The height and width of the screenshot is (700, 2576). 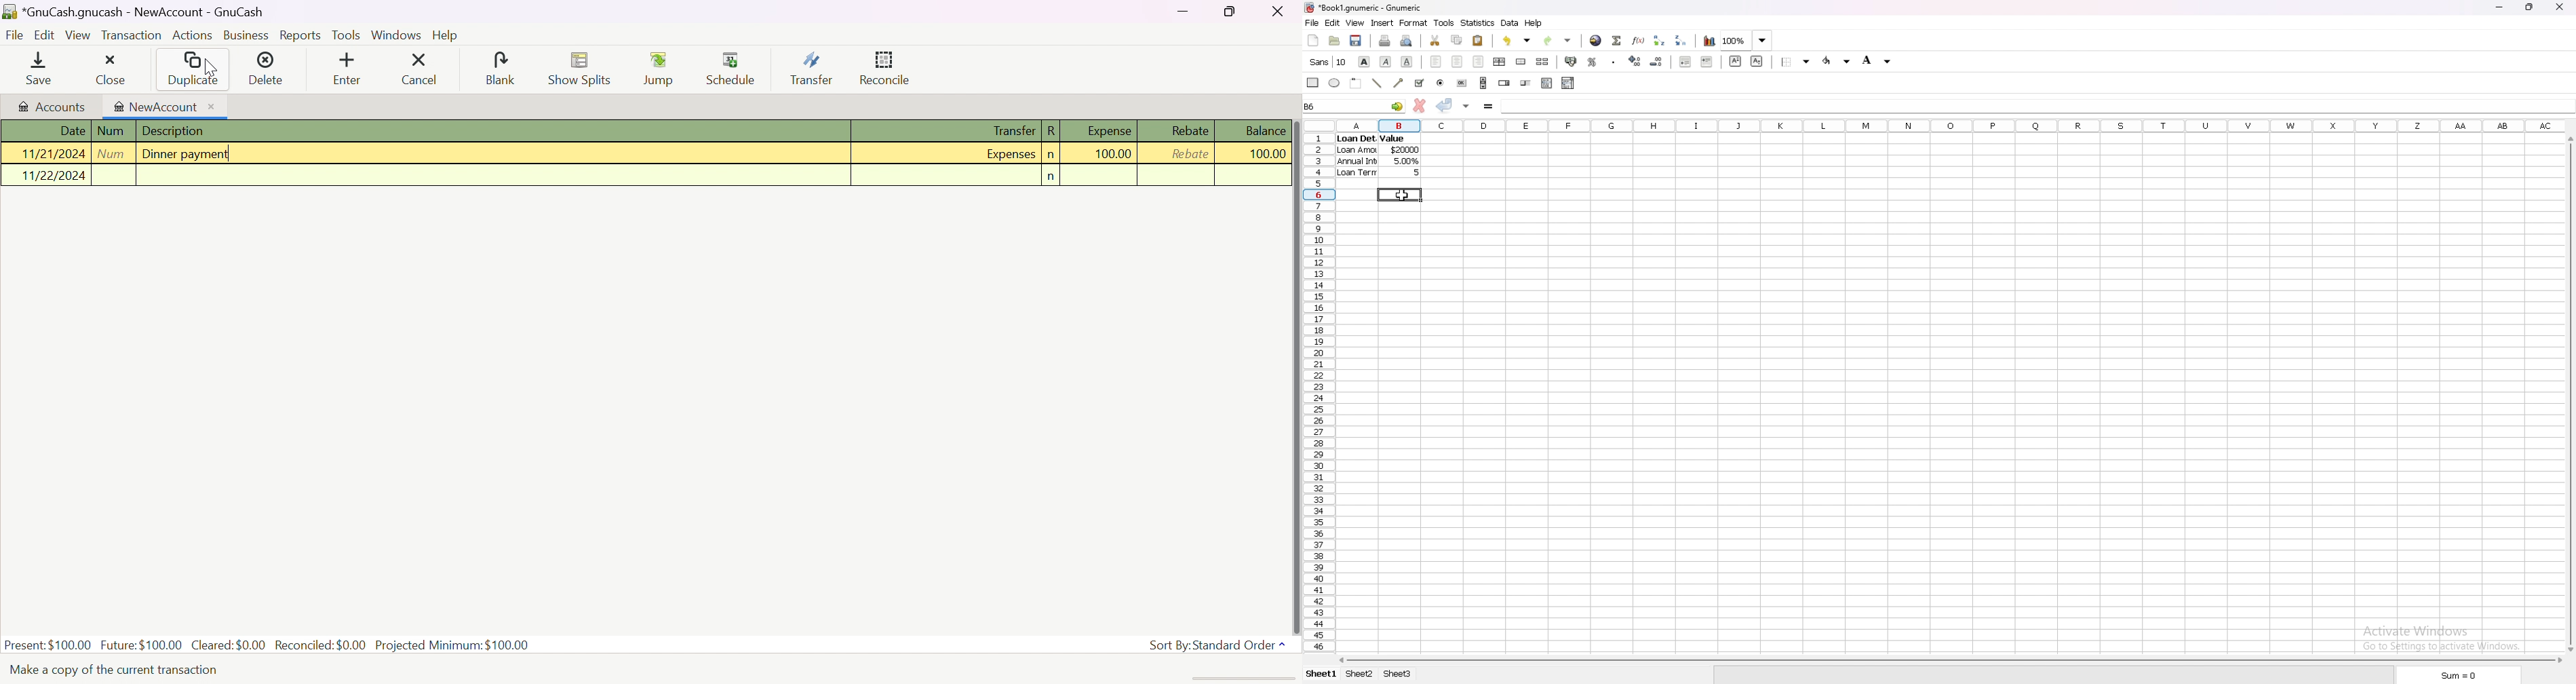 What do you see at coordinates (1335, 83) in the screenshot?
I see `ellipse` at bounding box center [1335, 83].